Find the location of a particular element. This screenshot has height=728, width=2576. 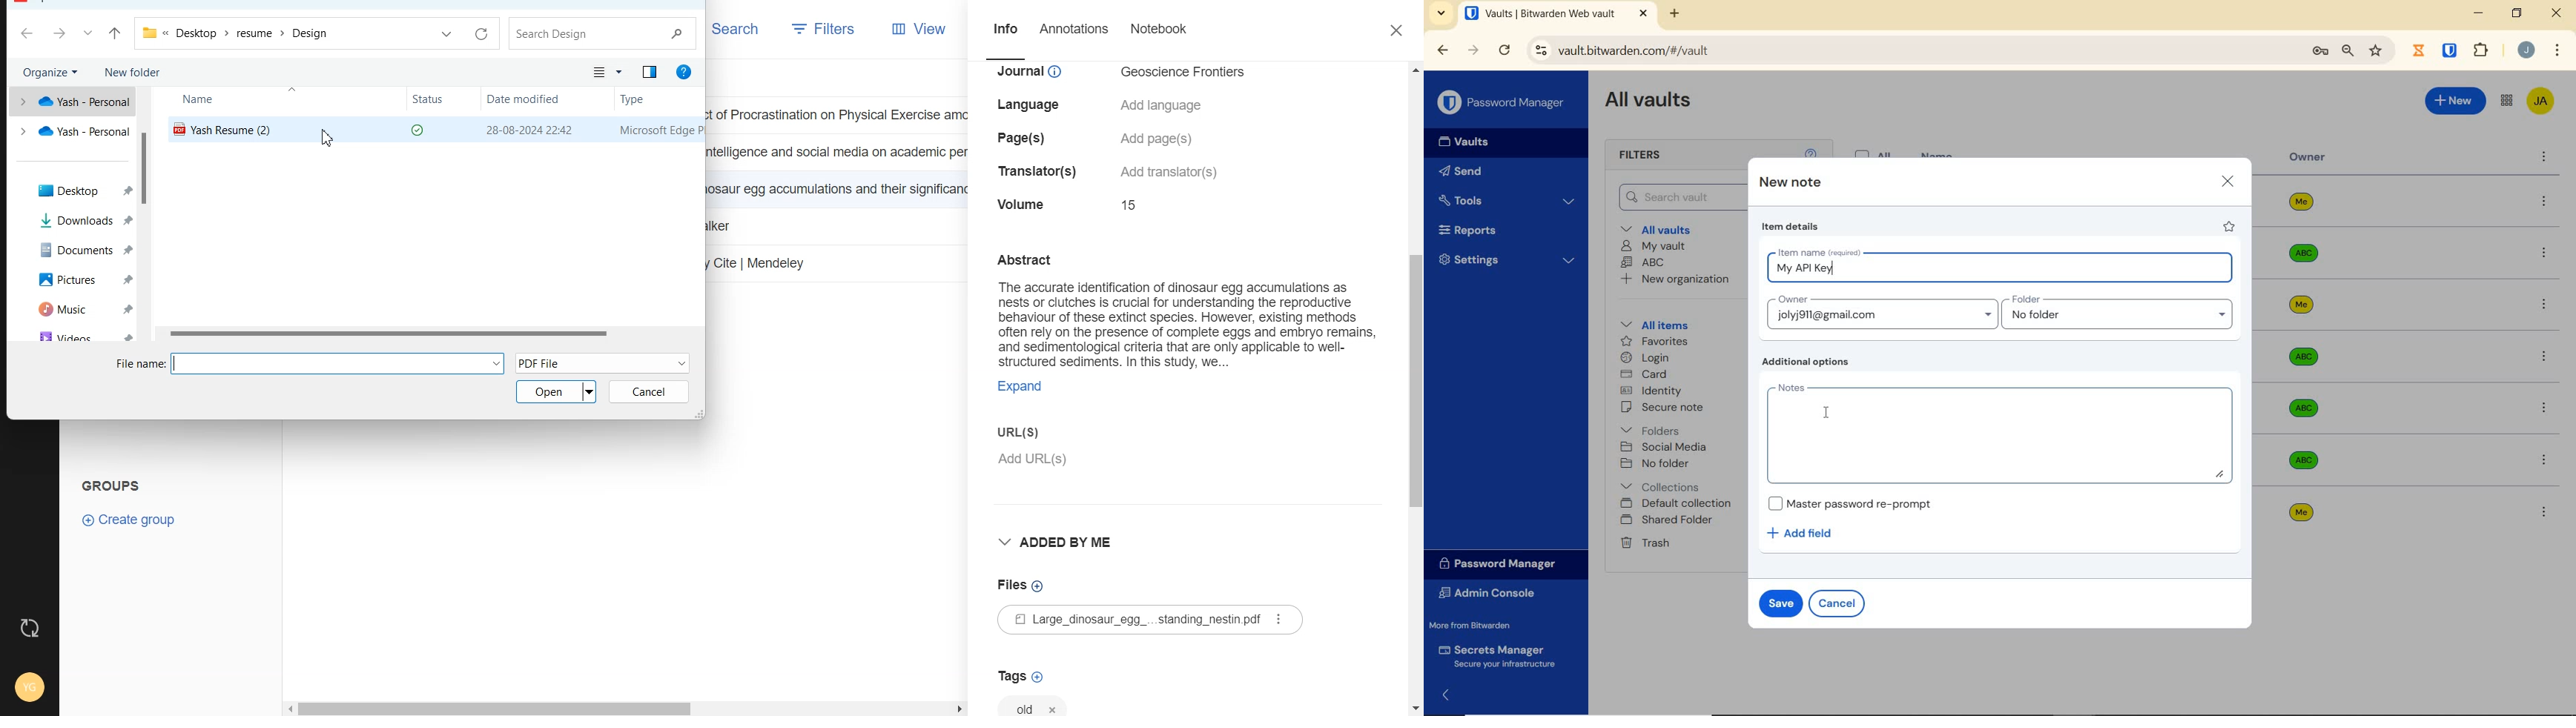

identity is located at coordinates (1654, 391).